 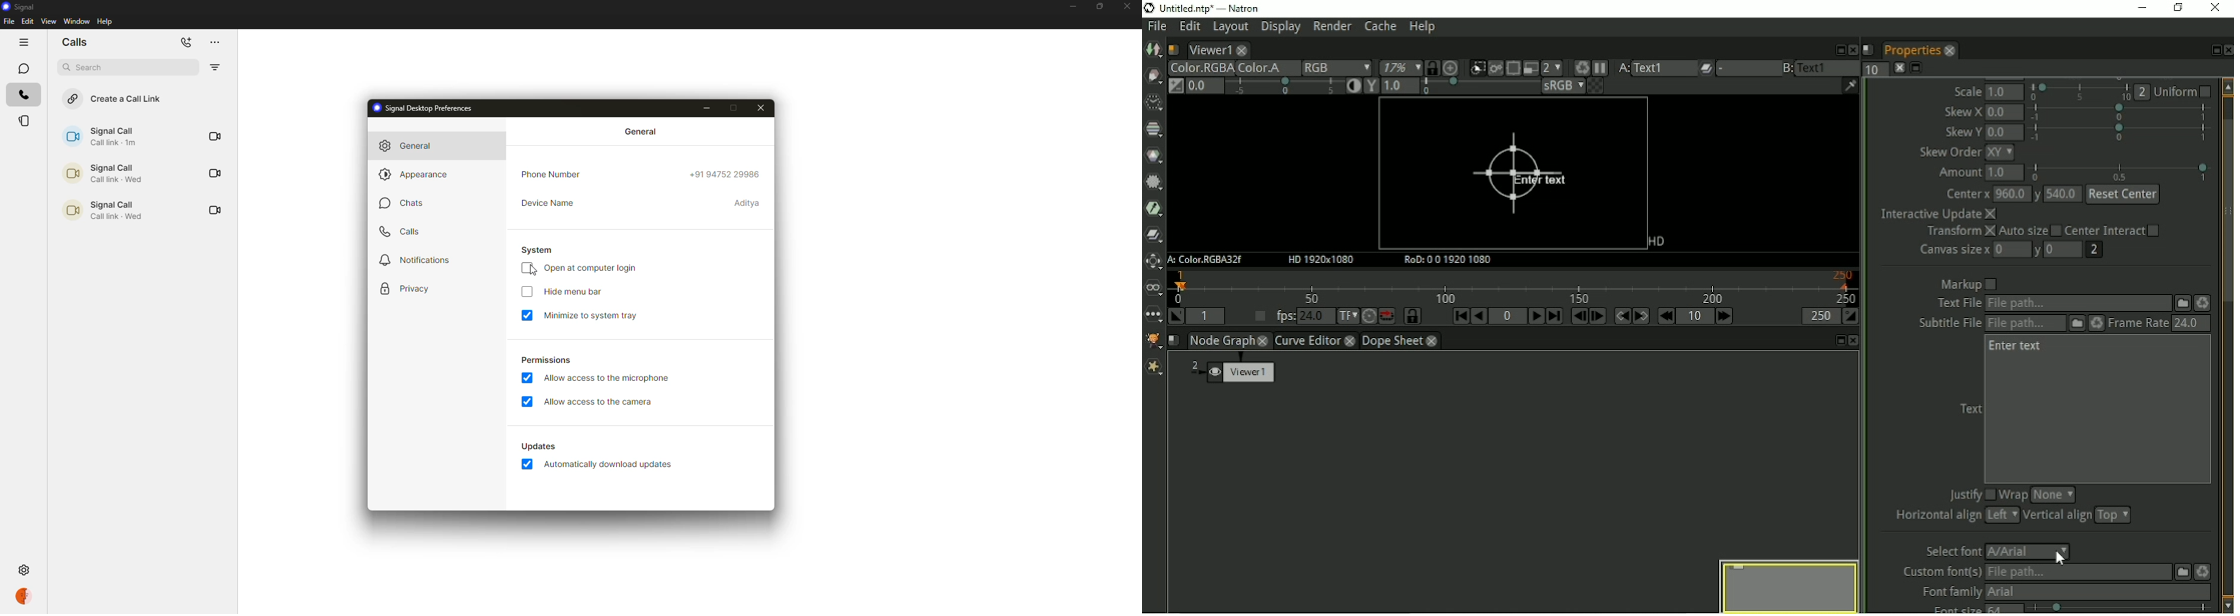 I want to click on filter, so click(x=214, y=68).